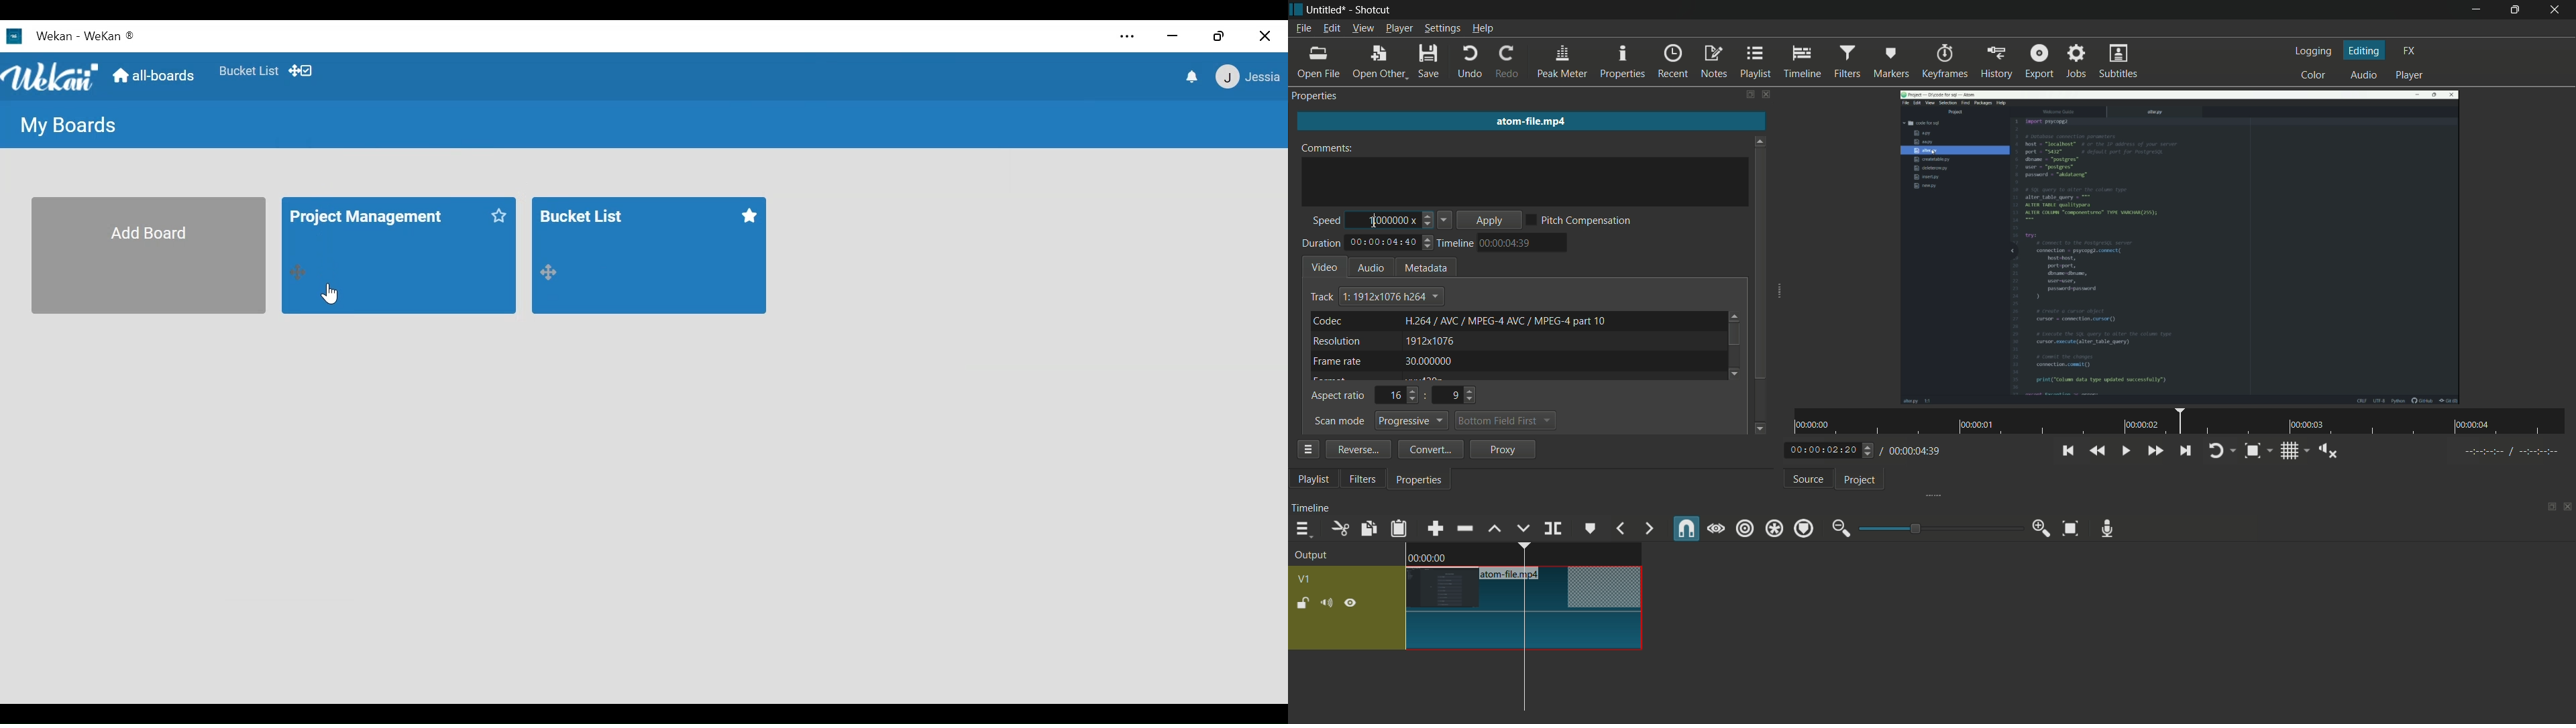  Describe the element at coordinates (1945, 60) in the screenshot. I see `keyframes` at that location.